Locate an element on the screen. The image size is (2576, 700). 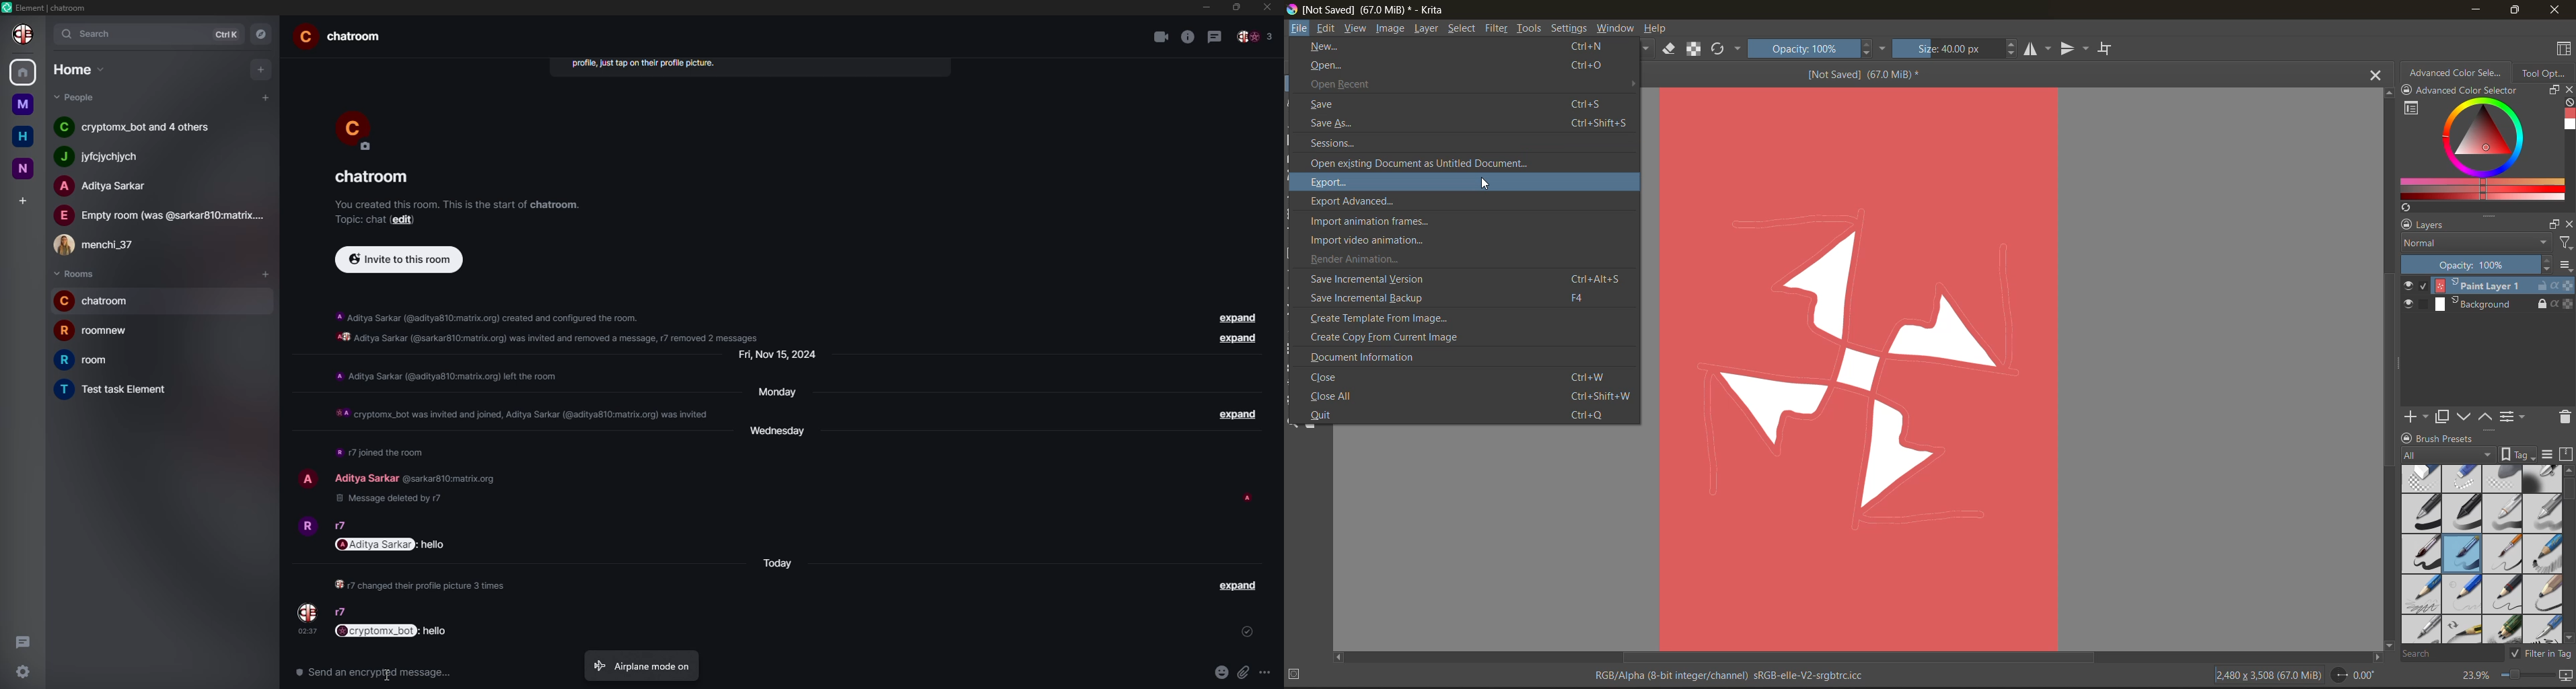
Advanced color selector is located at coordinates (2484, 91).